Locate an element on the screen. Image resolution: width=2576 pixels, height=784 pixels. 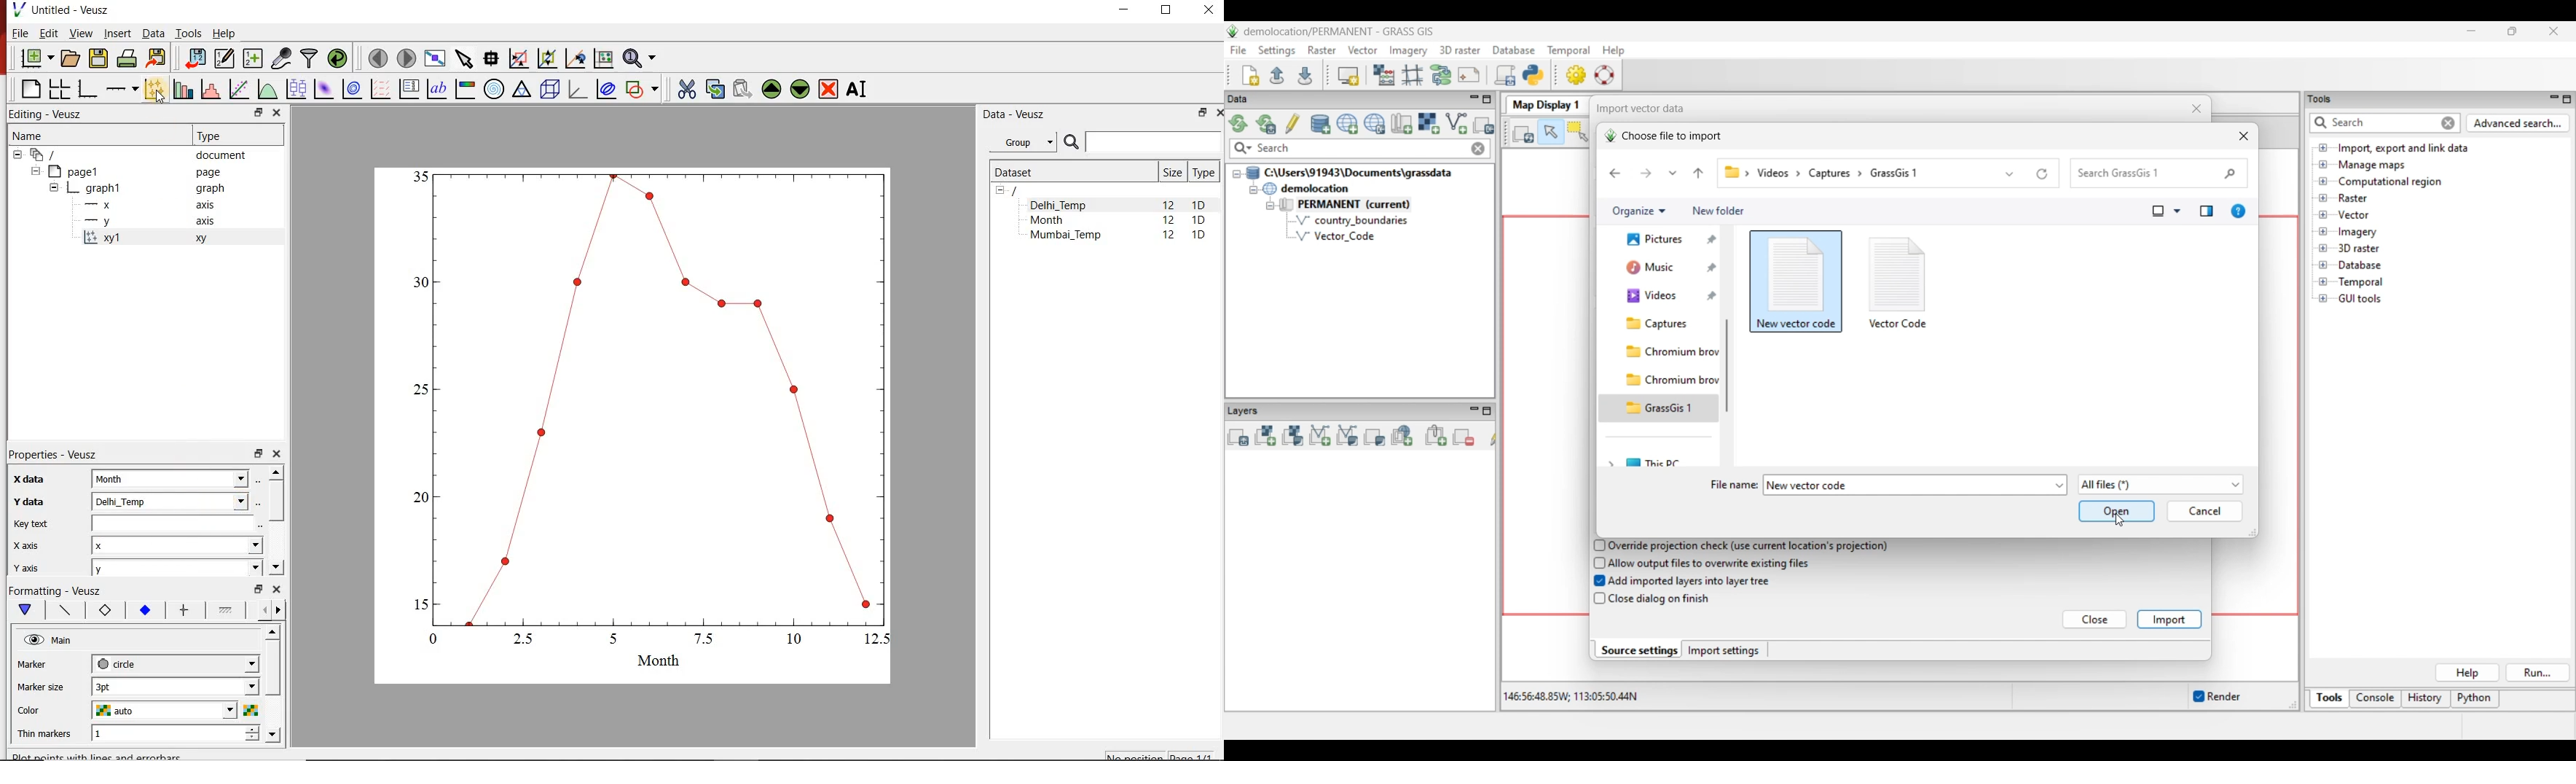
Grid lines is located at coordinates (272, 612).